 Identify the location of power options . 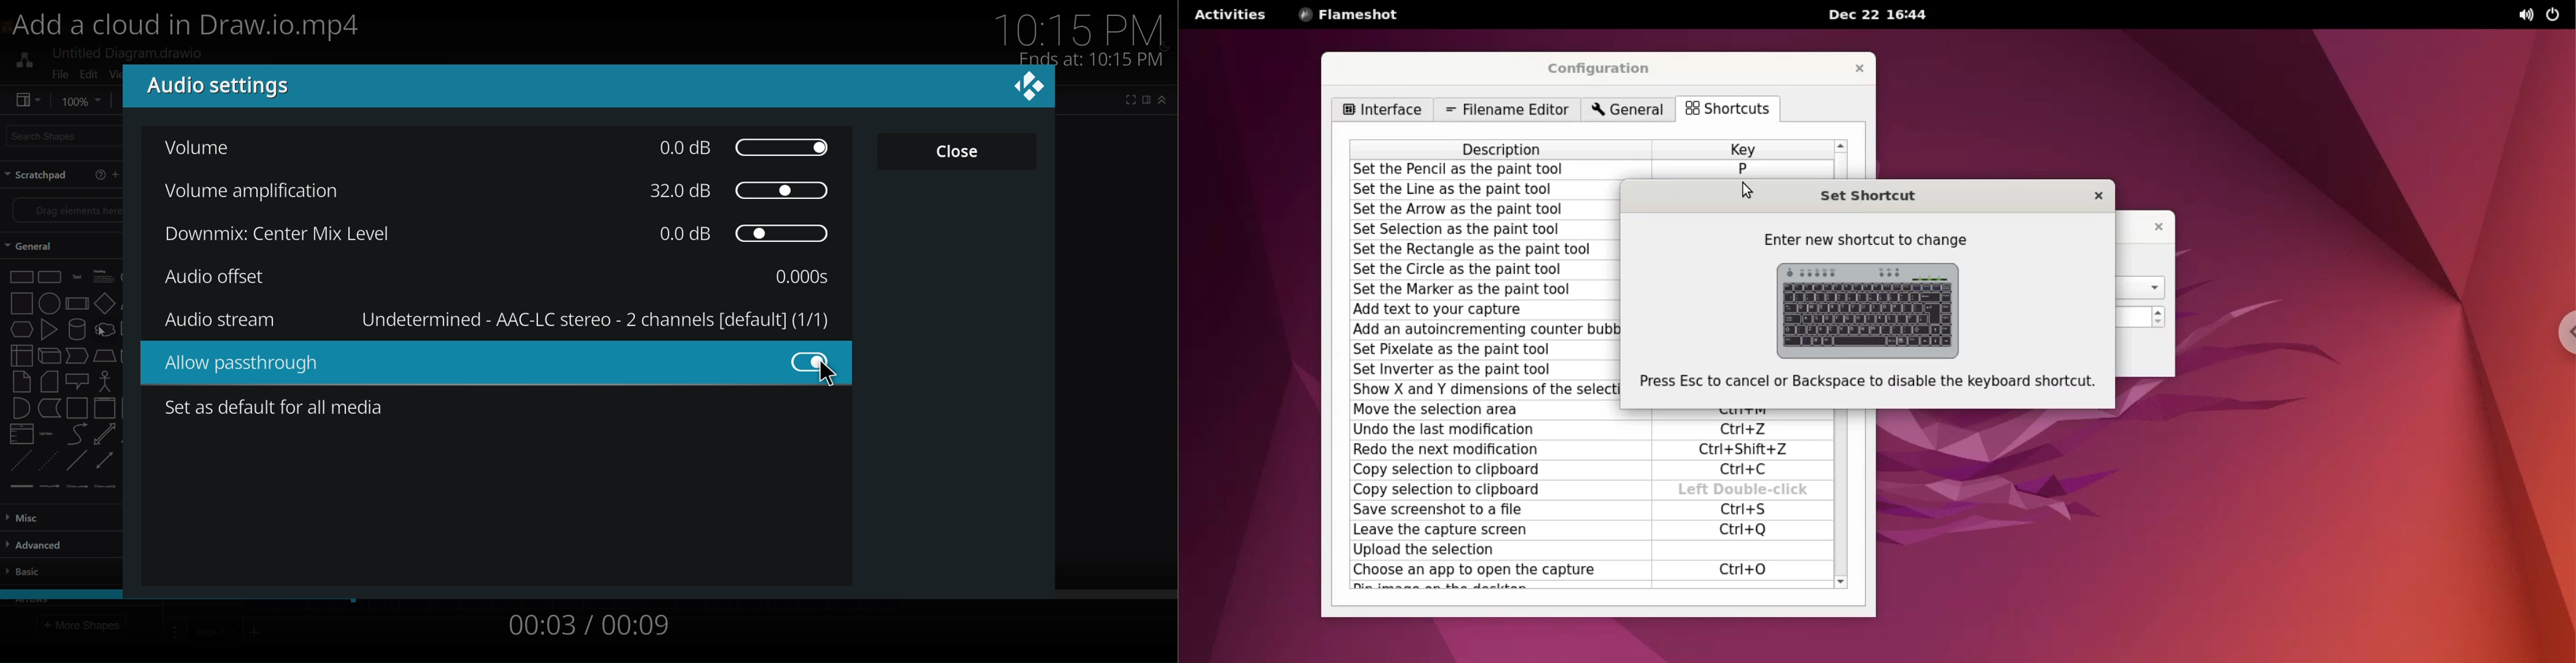
(2556, 15).